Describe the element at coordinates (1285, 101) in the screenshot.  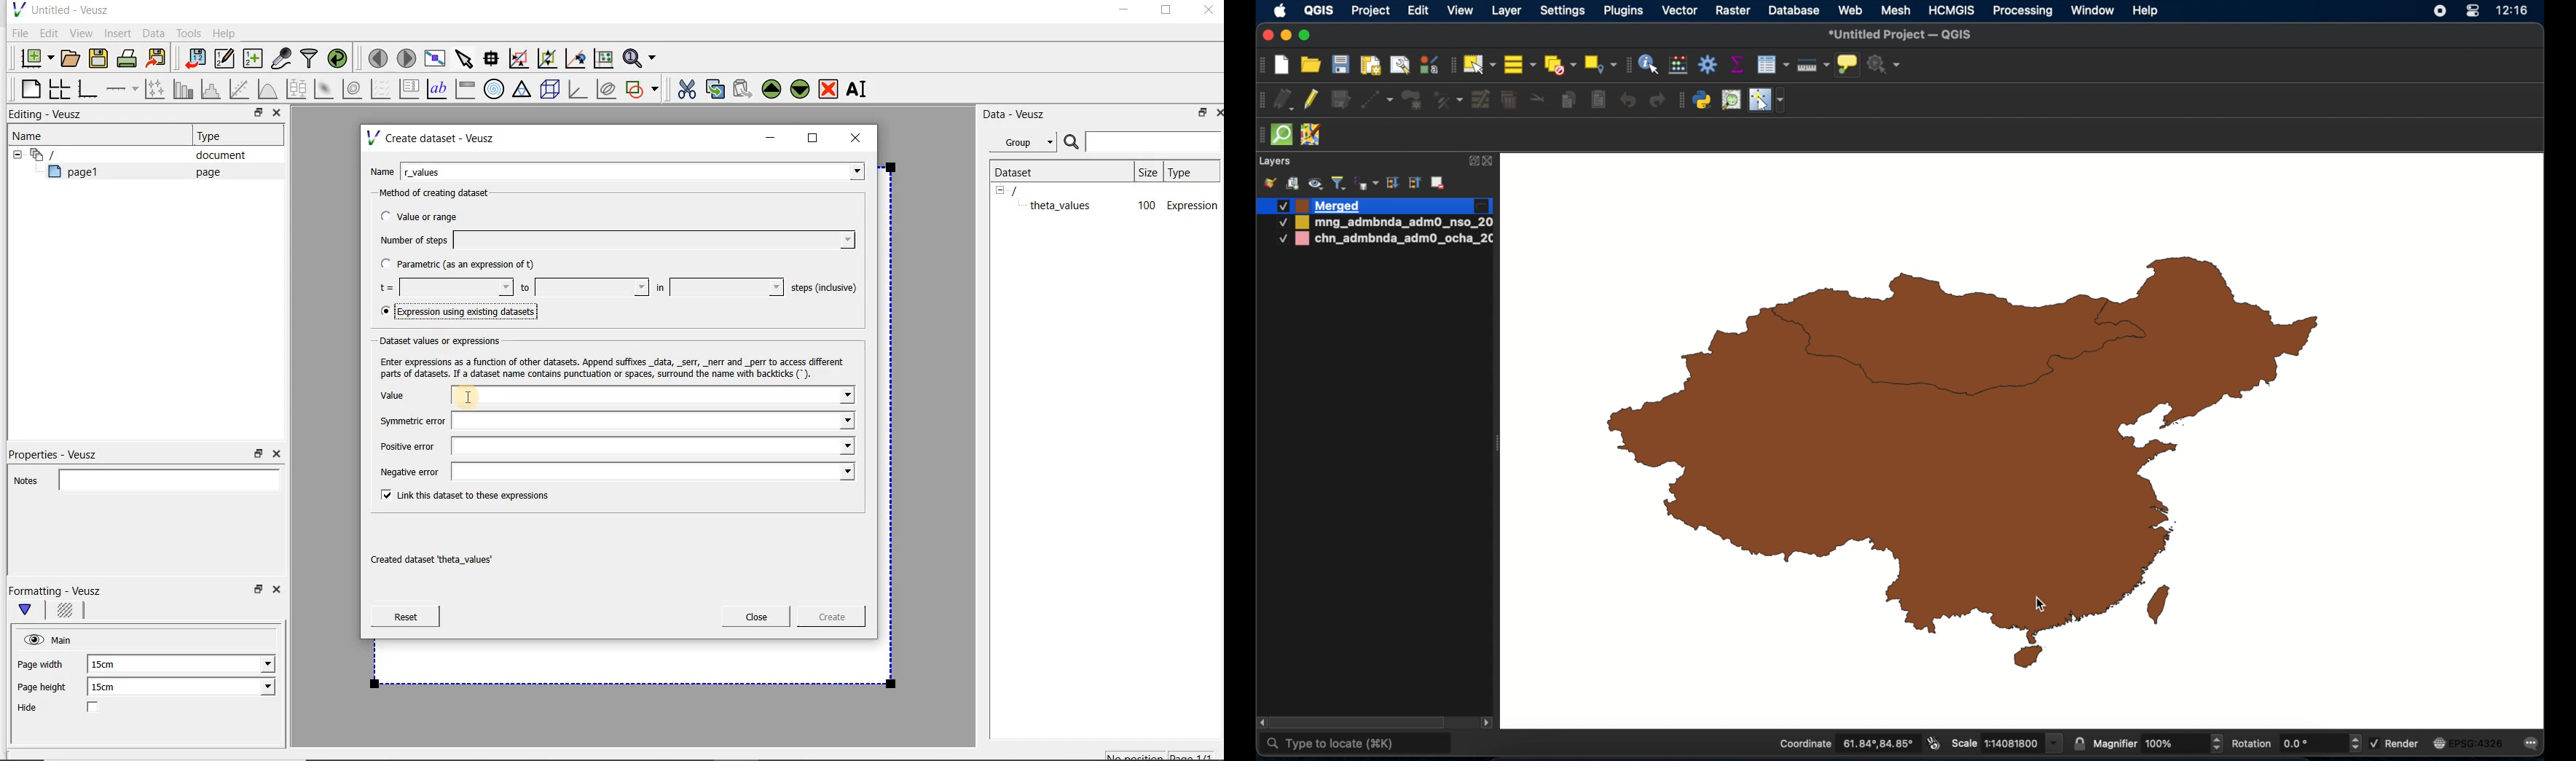
I see `current edits` at that location.